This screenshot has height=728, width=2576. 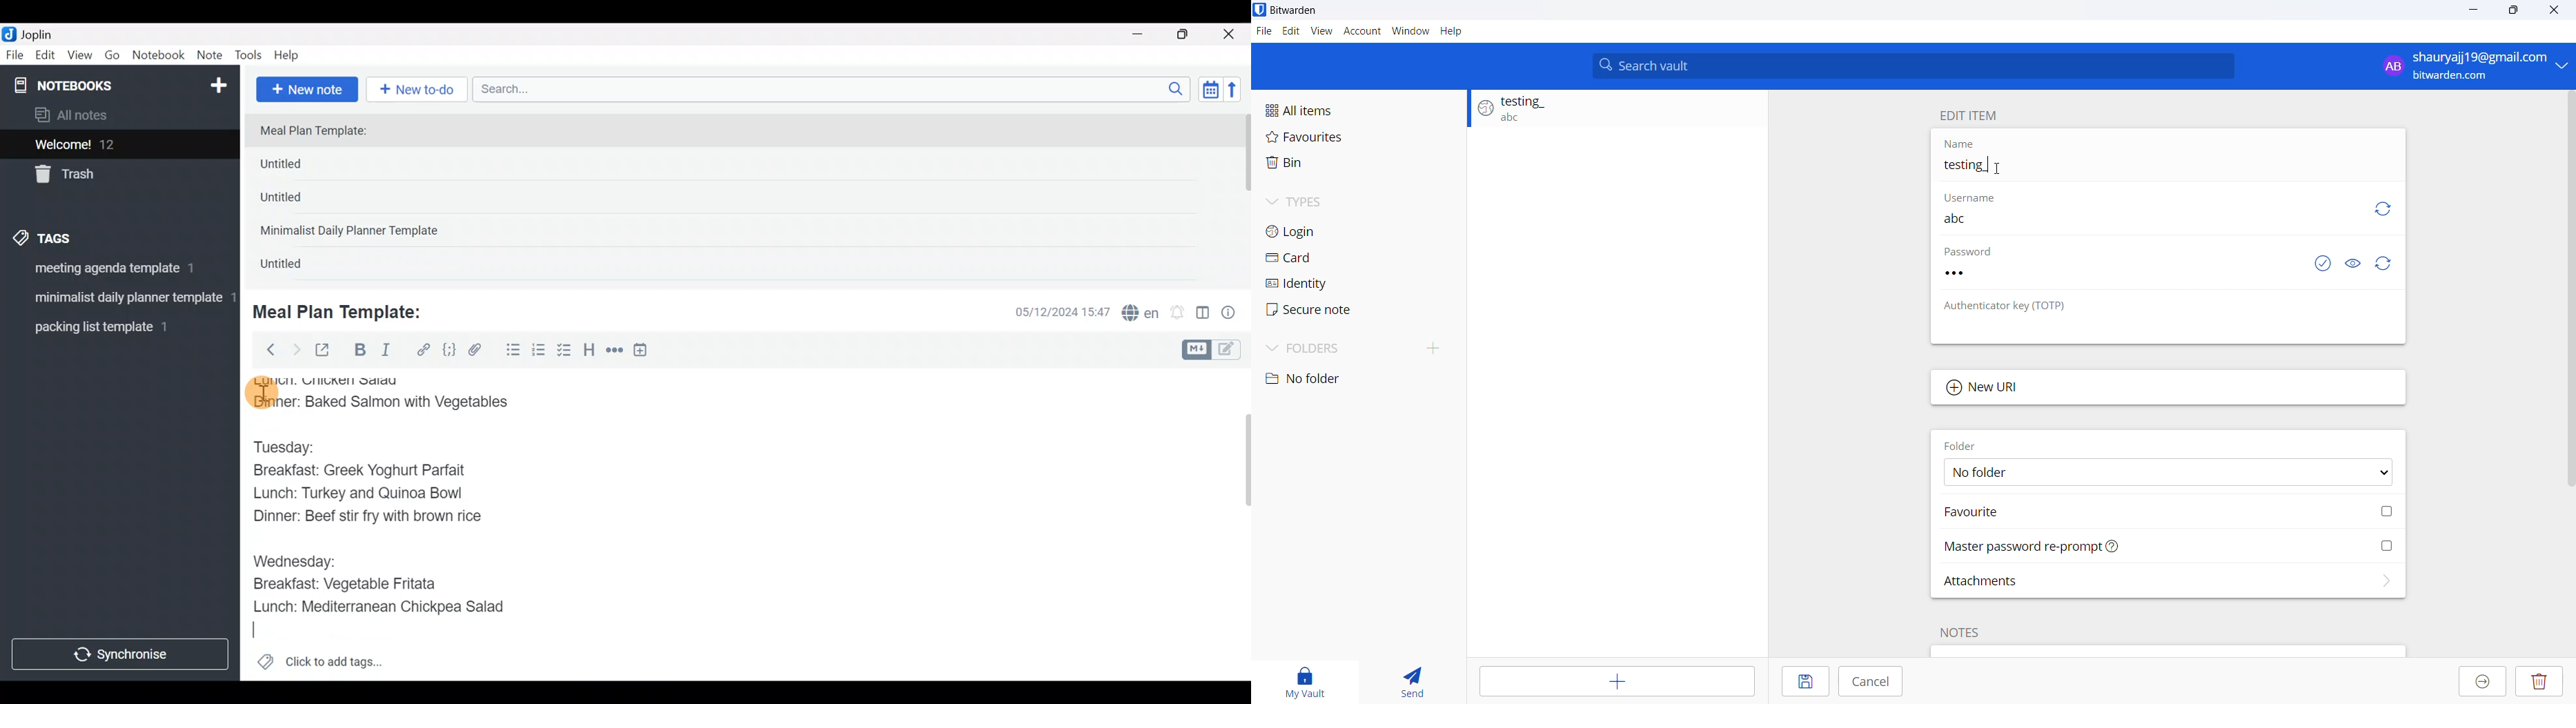 I want to click on check password exposed, so click(x=2314, y=266).